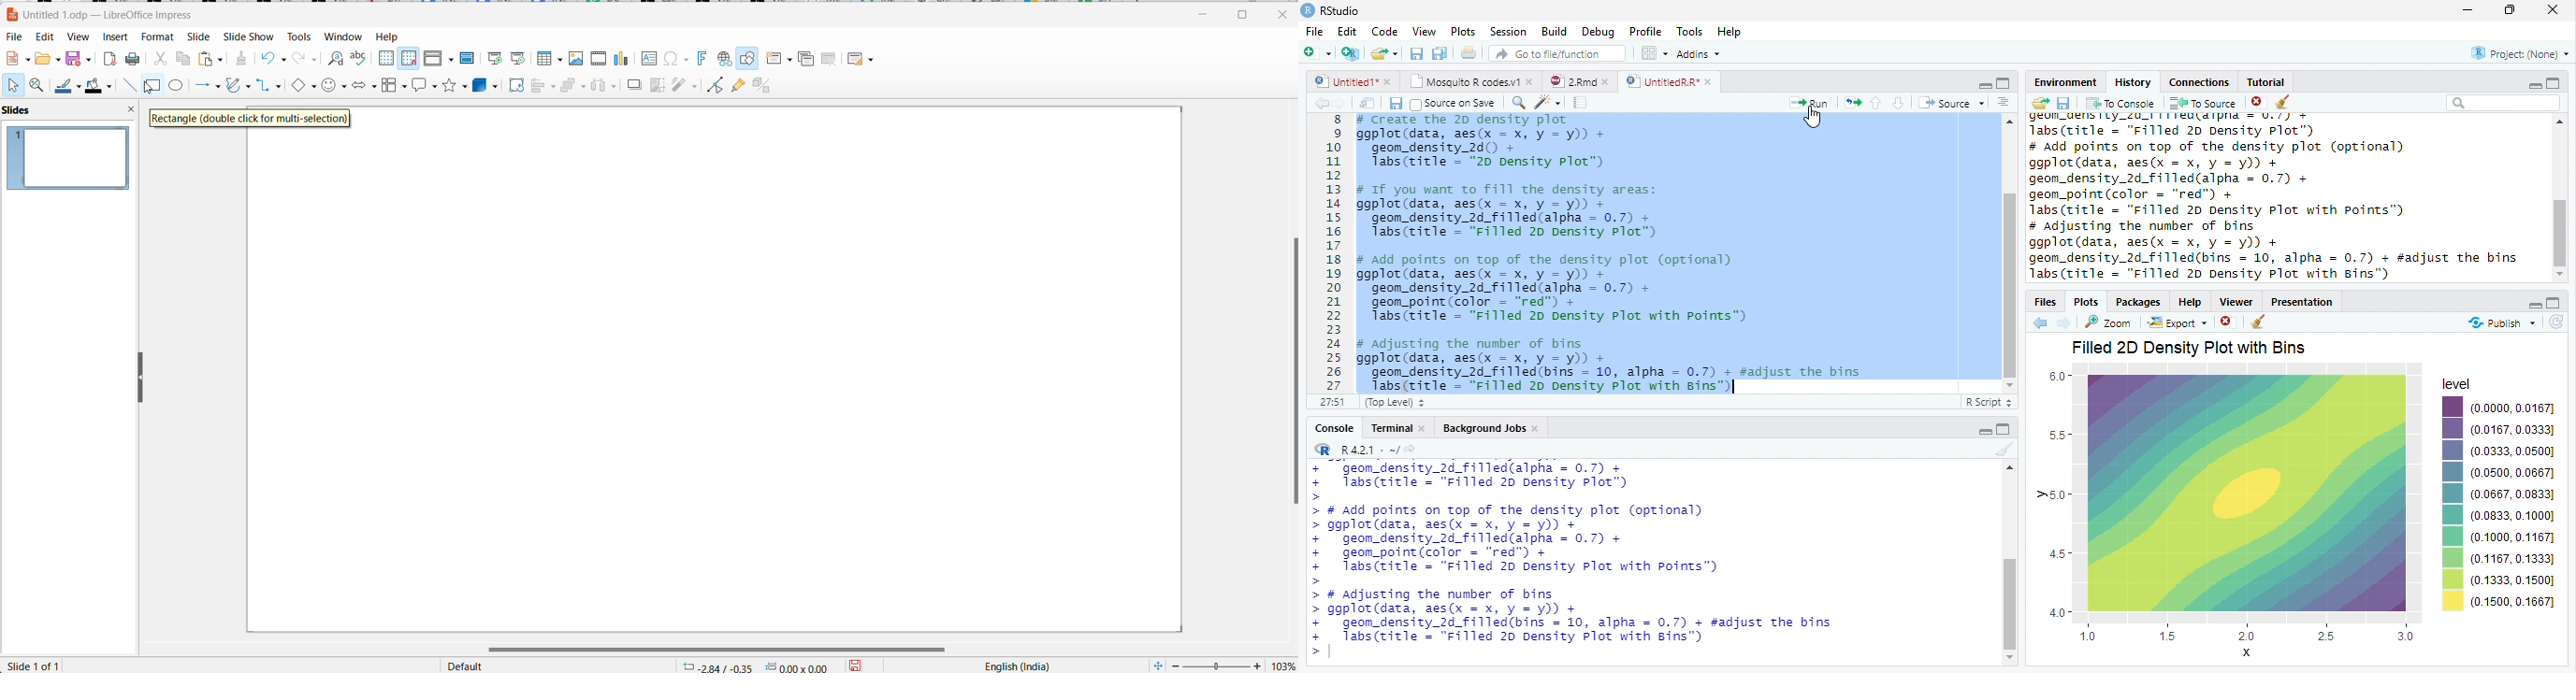 This screenshot has width=2576, height=700. Describe the element at coordinates (1282, 665) in the screenshot. I see `zoom percentage` at that location.